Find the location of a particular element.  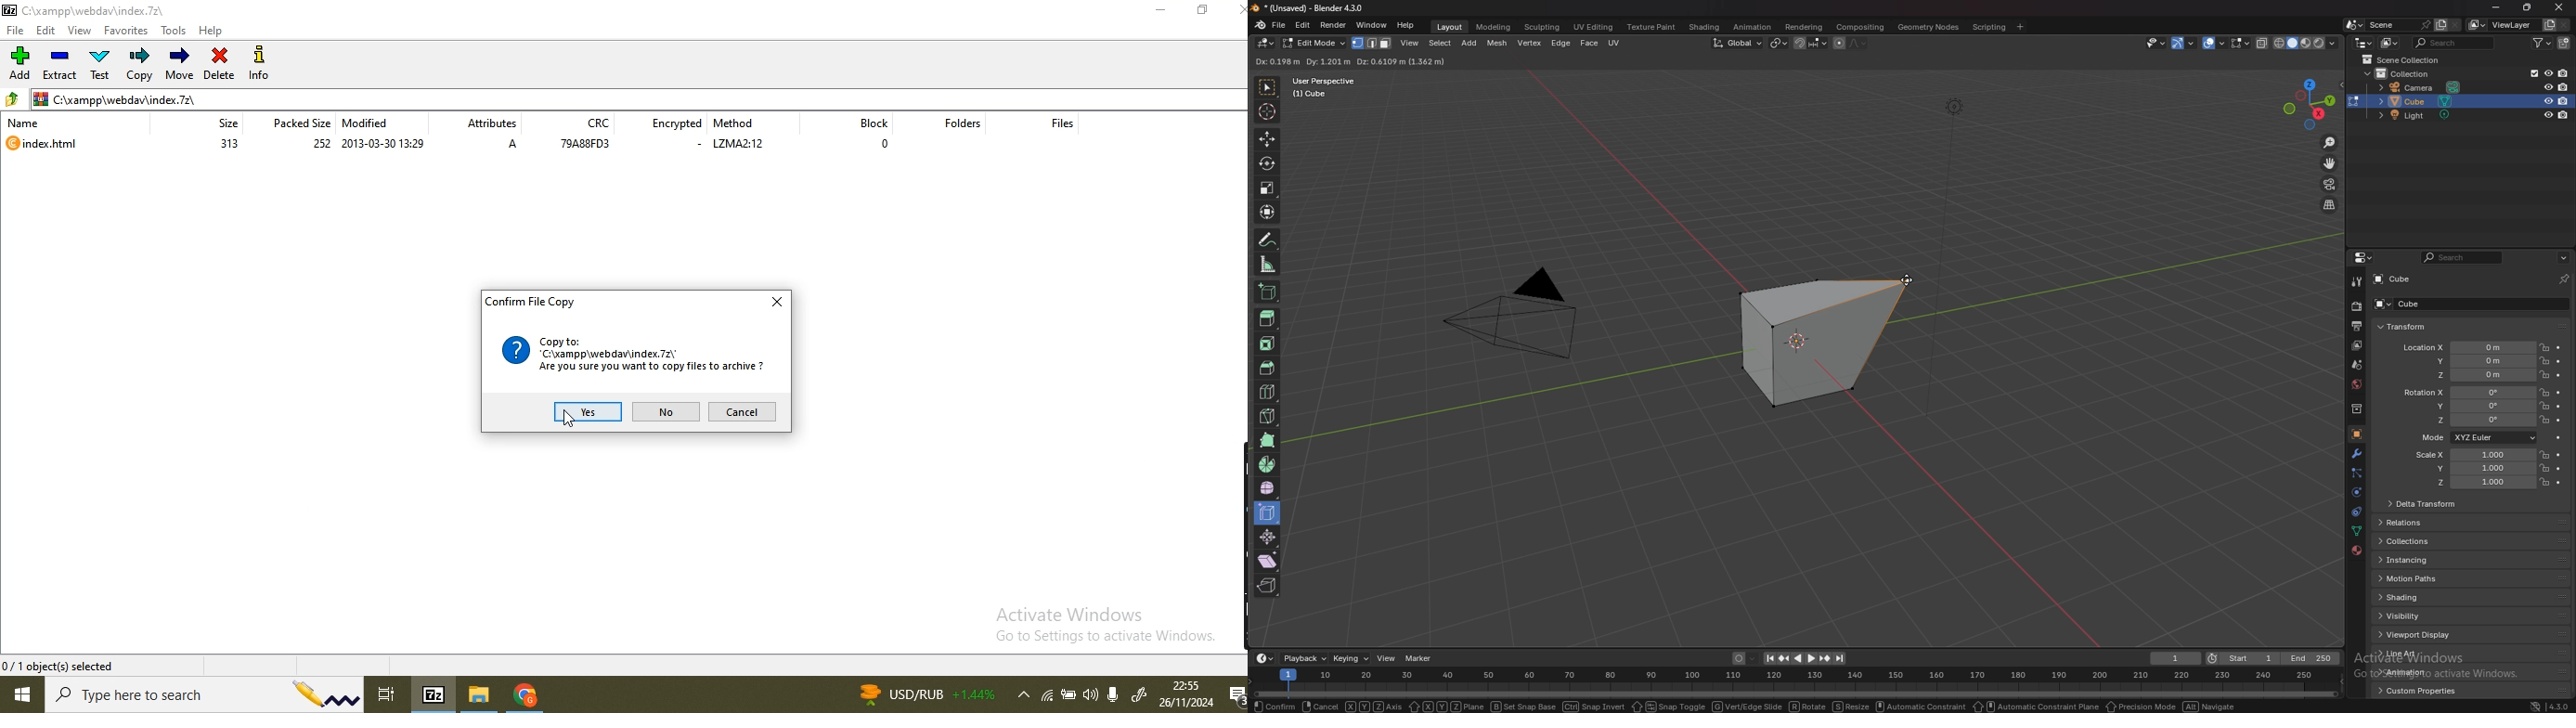

scene is located at coordinates (2400, 24).